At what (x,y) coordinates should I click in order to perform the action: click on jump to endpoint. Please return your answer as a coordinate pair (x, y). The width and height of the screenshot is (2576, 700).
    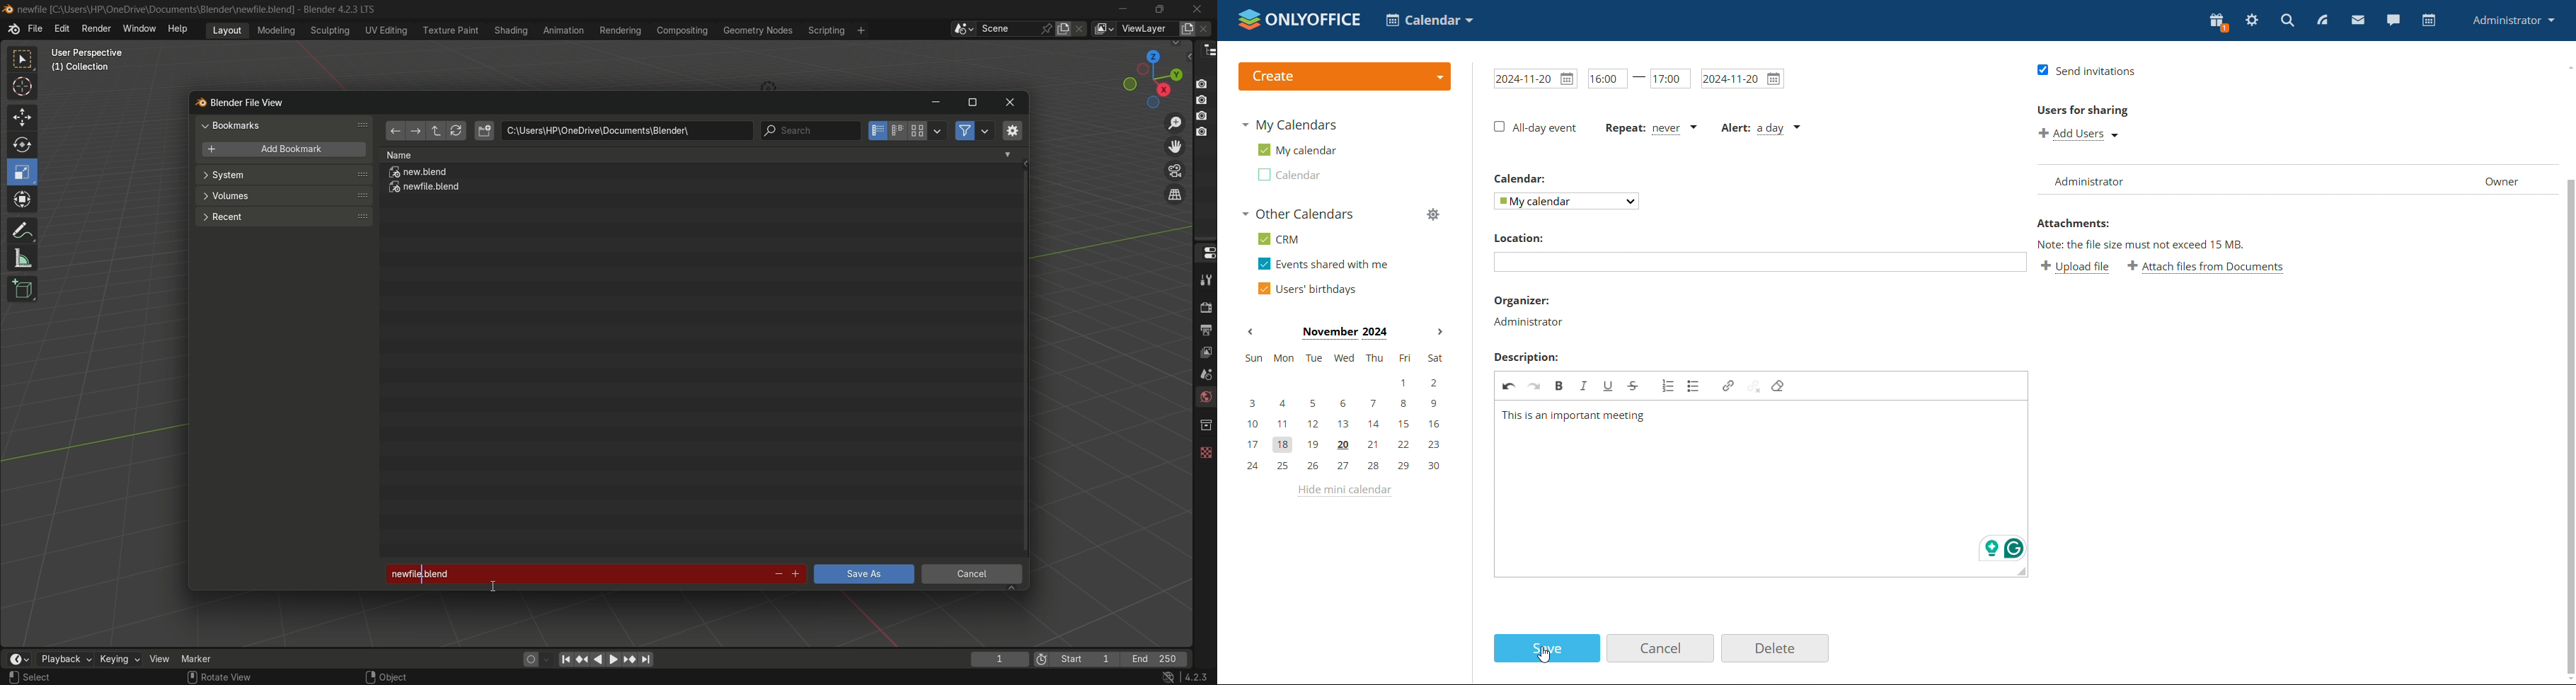
    Looking at the image, I should click on (647, 660).